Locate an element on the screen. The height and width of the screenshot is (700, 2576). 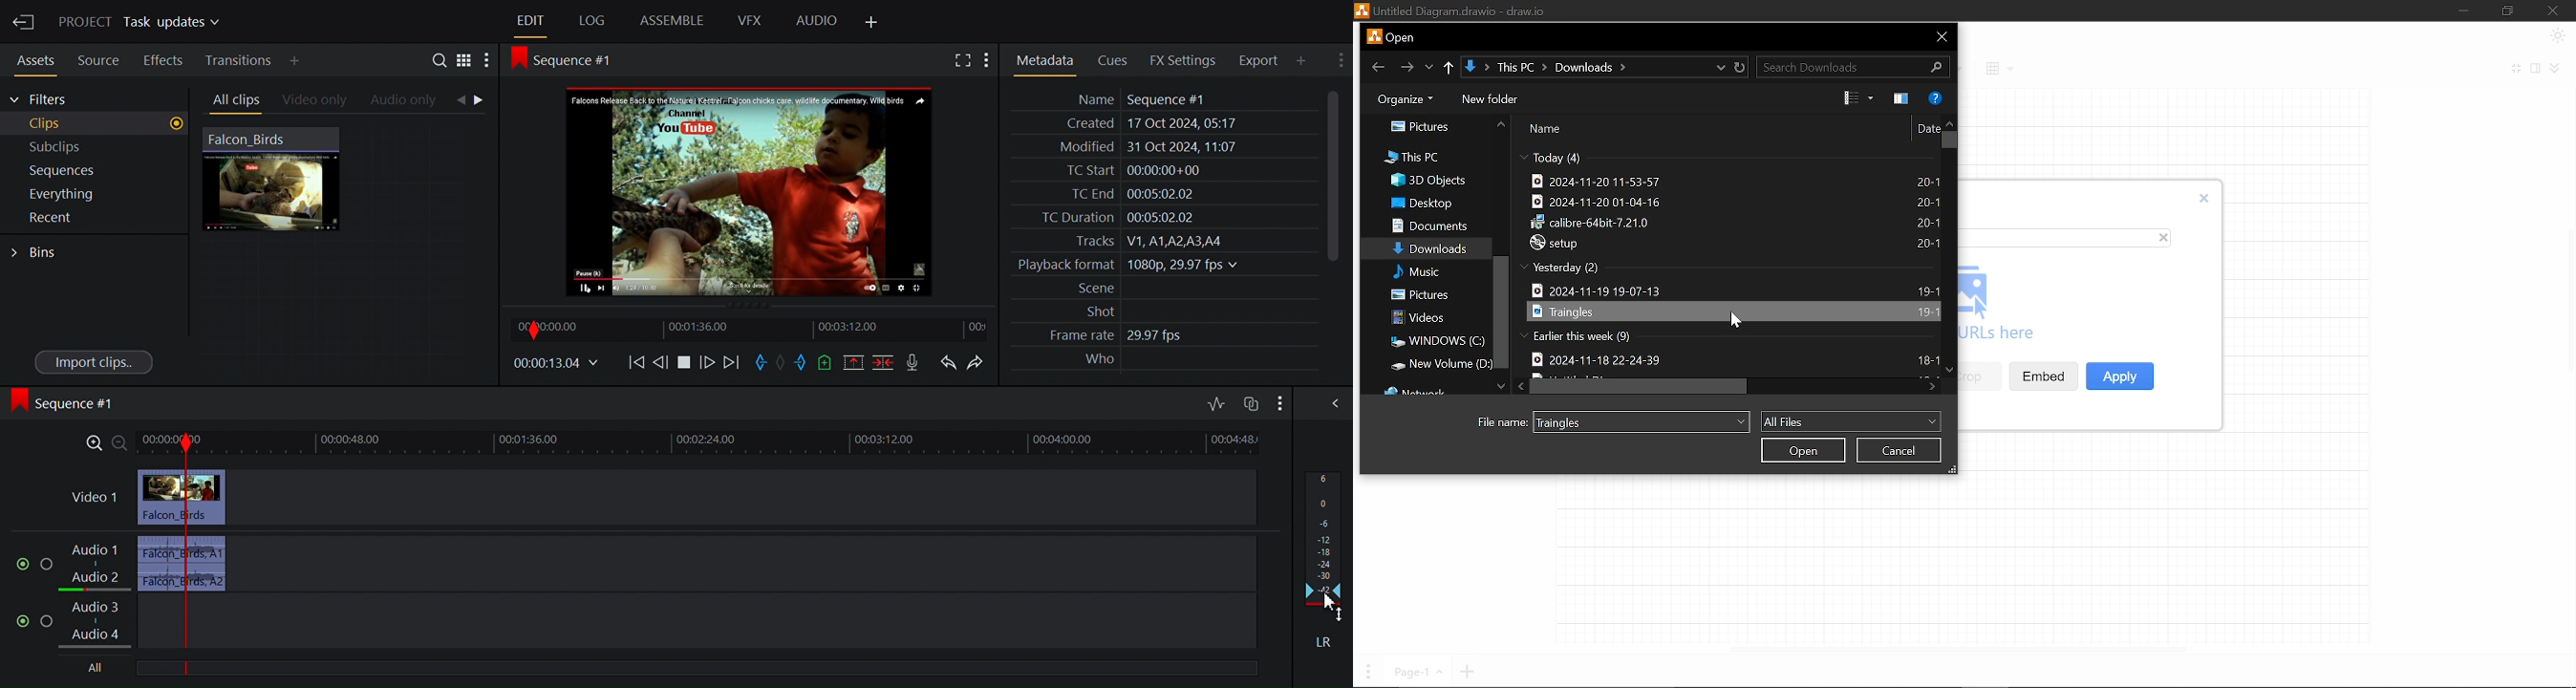
Export is located at coordinates (1257, 60).